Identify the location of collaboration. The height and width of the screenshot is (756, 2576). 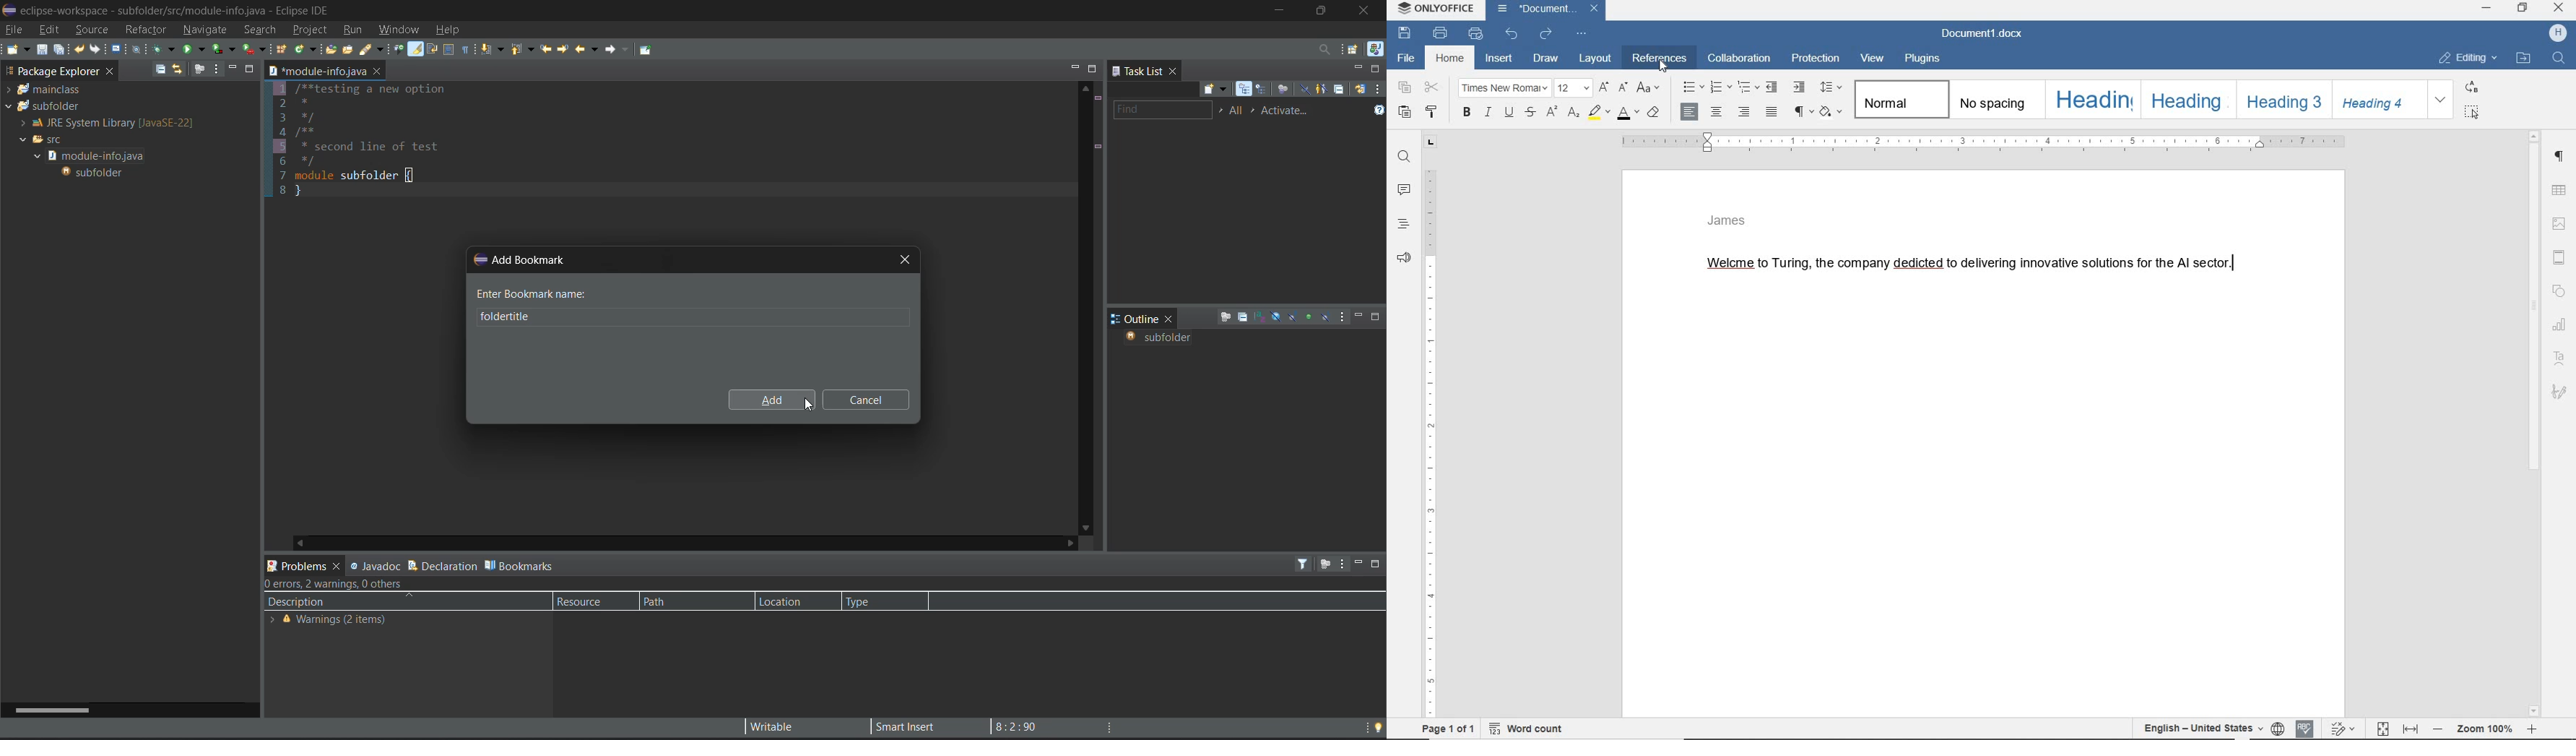
(1739, 60).